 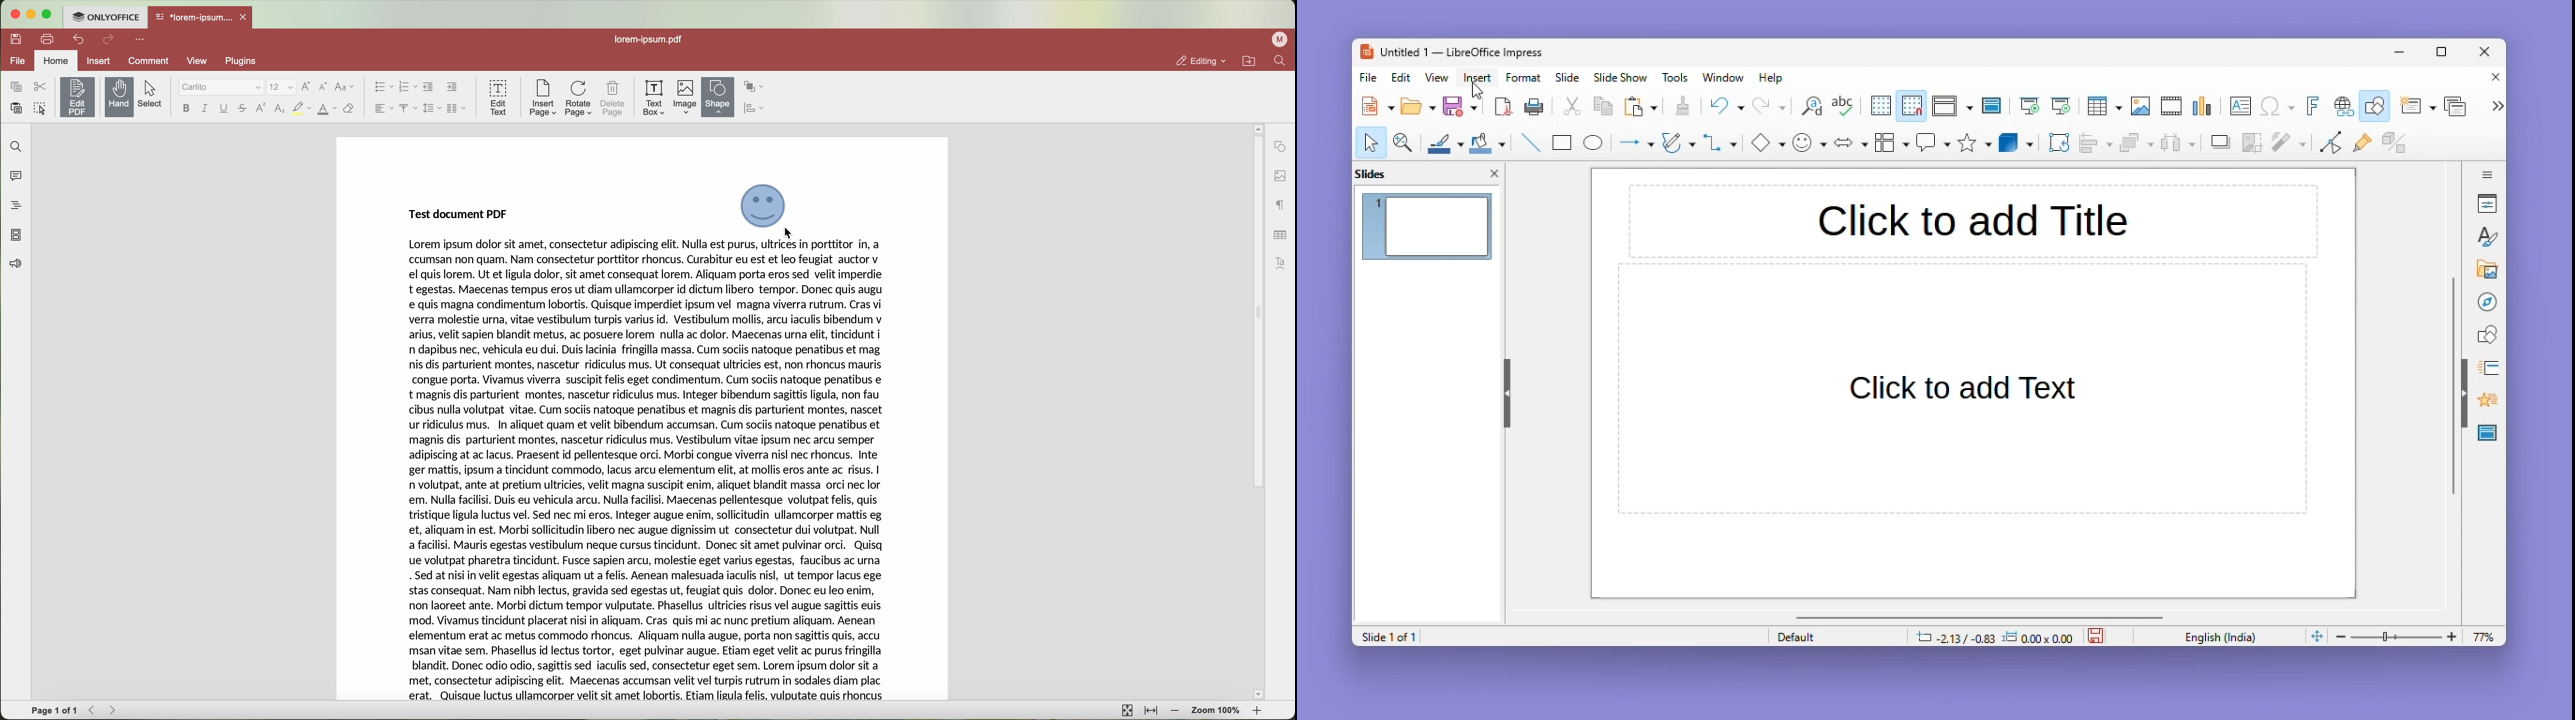 I want to click on Font work, so click(x=2311, y=106).